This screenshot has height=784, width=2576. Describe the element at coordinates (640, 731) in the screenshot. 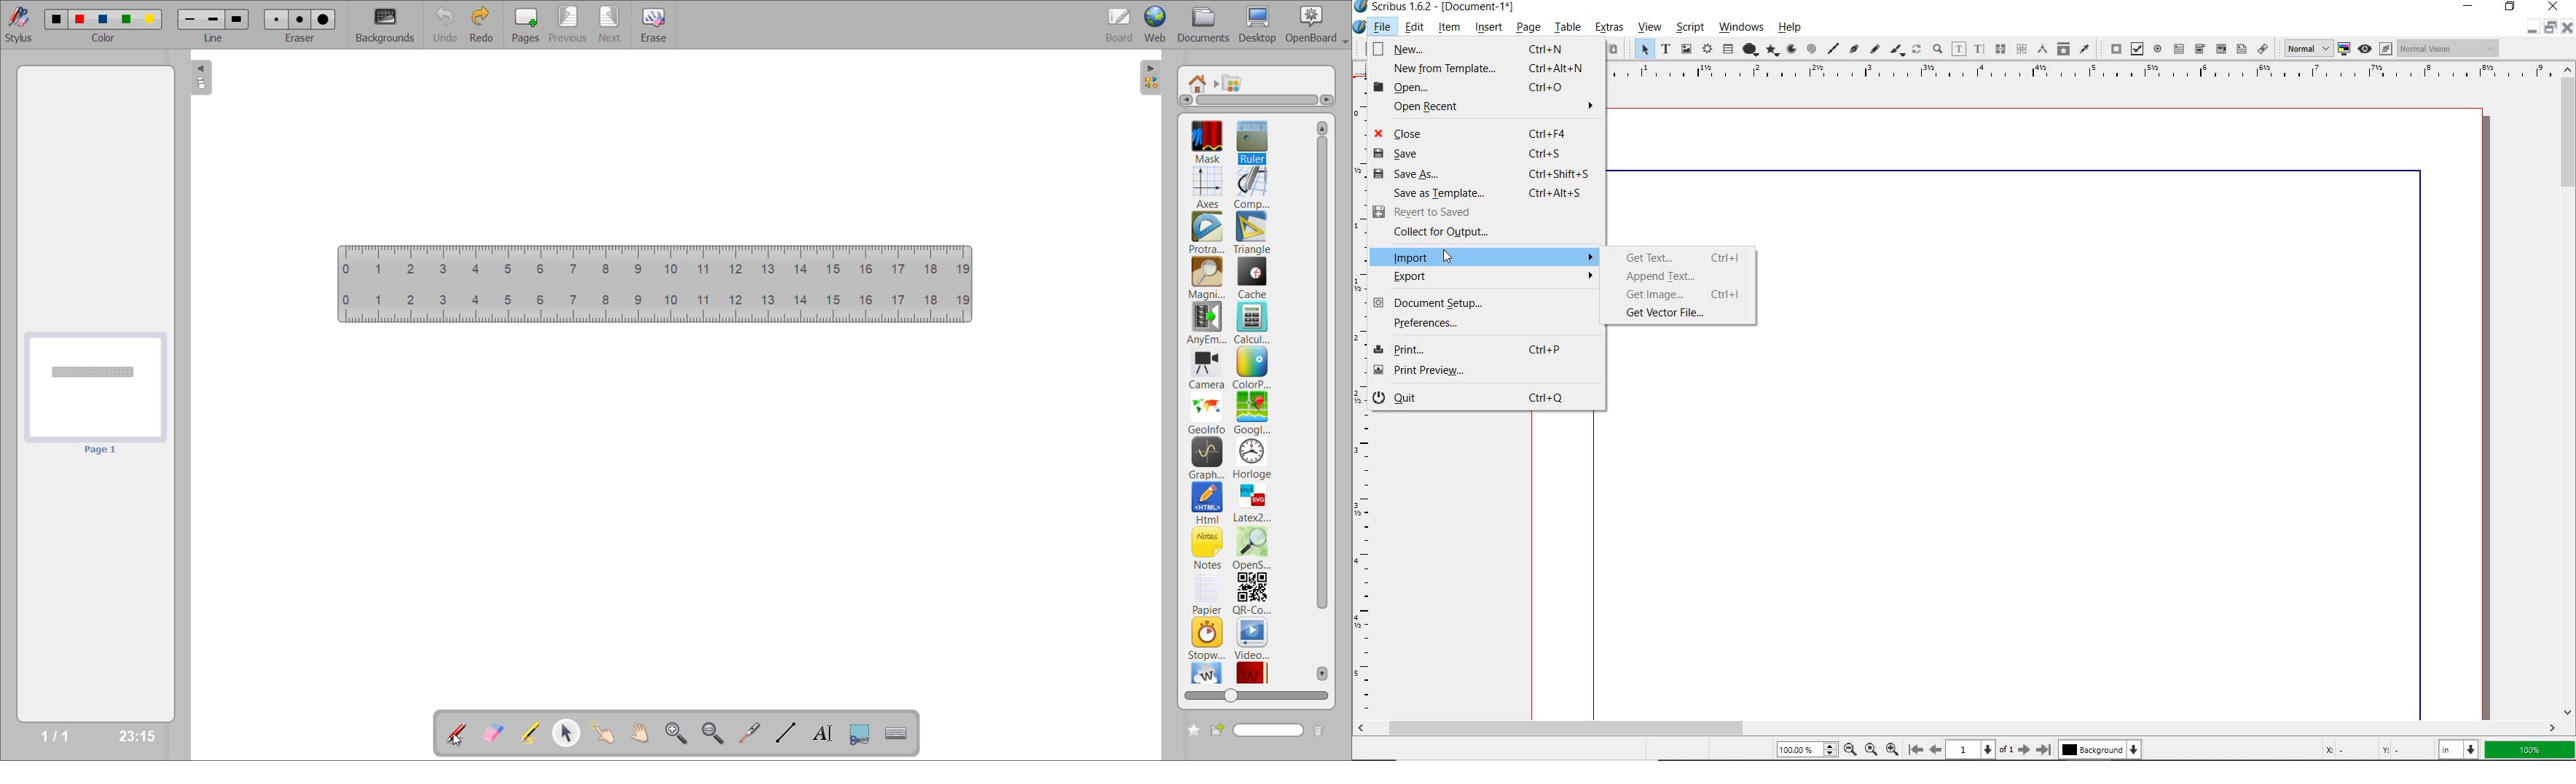

I see `scroll page` at that location.